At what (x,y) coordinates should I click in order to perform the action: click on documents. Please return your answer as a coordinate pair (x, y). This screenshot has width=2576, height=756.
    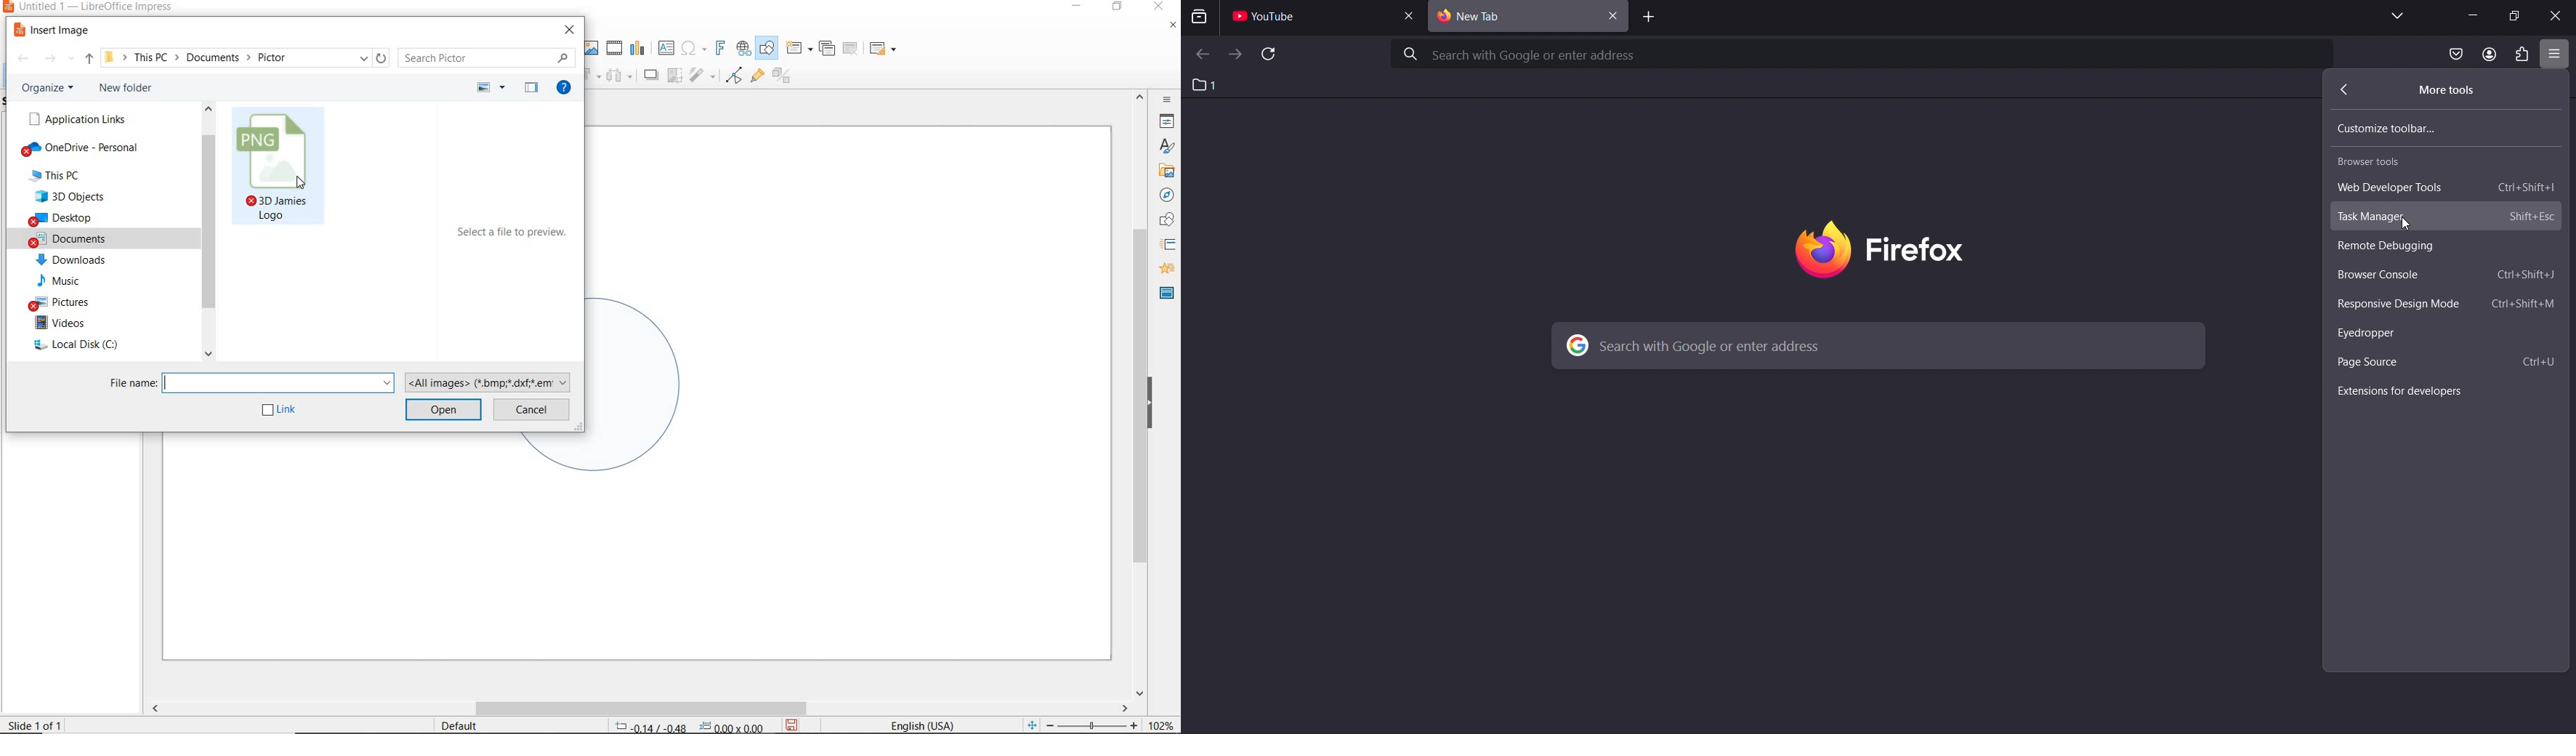
    Looking at the image, I should click on (82, 238).